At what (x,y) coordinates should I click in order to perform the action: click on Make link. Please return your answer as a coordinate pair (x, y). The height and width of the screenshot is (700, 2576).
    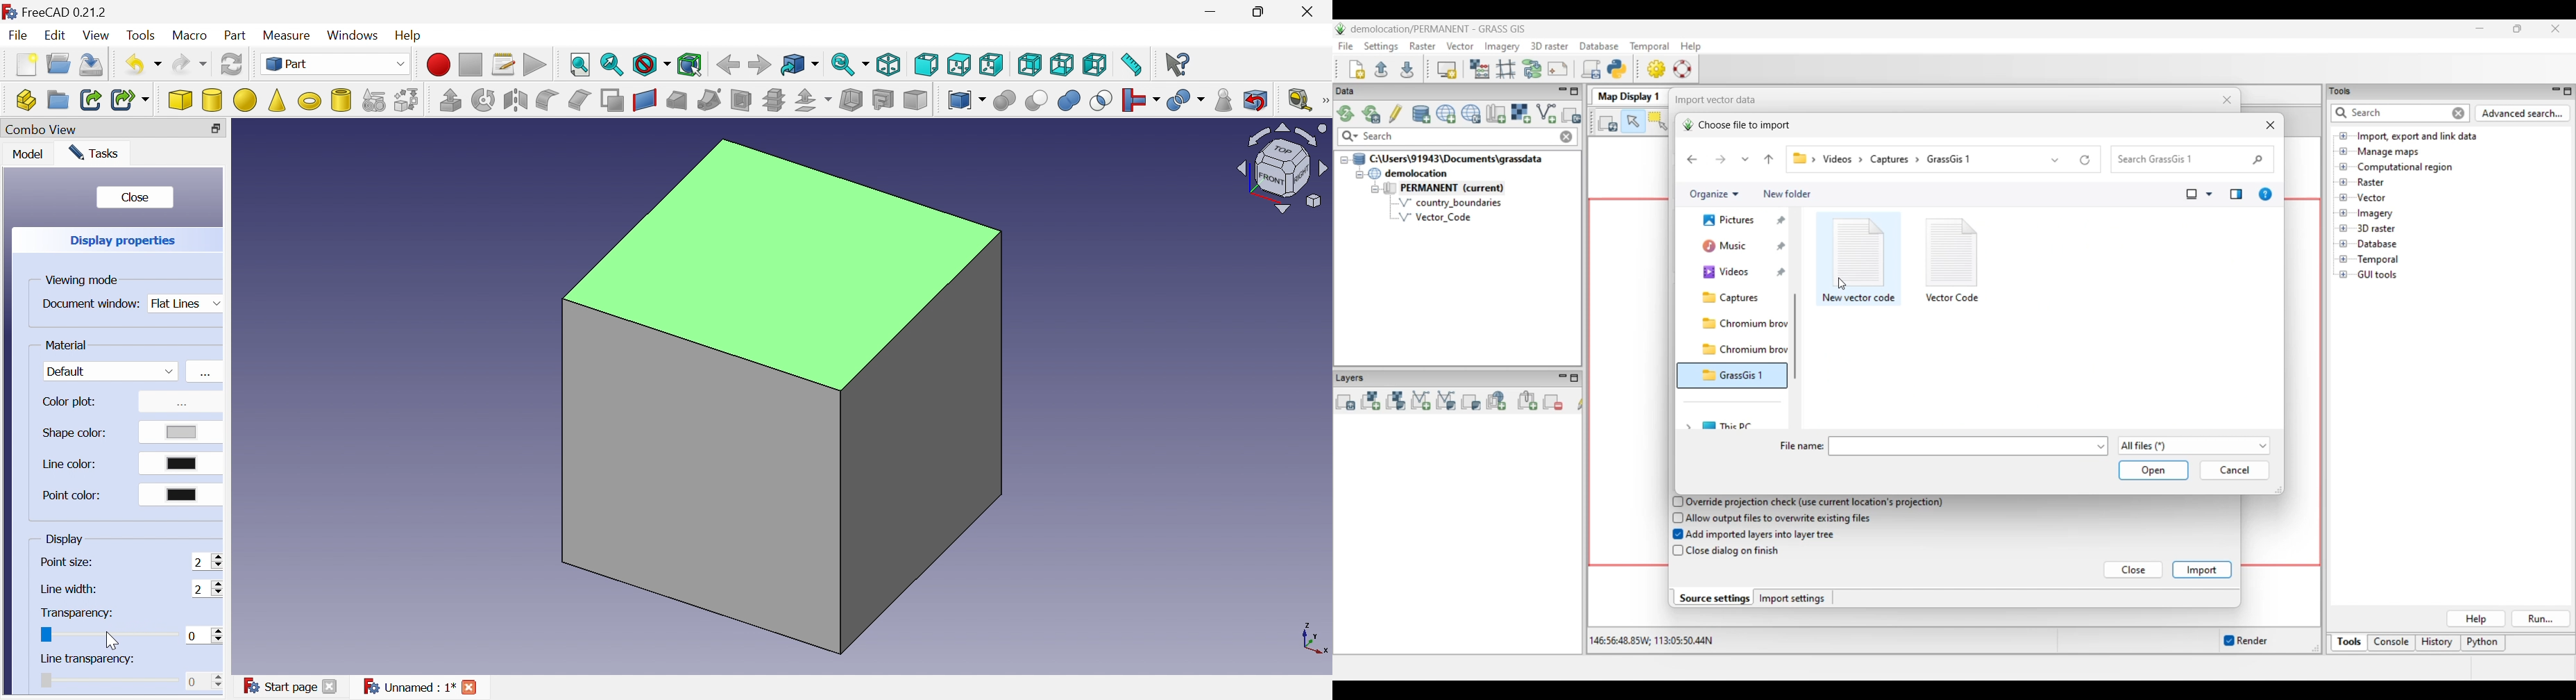
    Looking at the image, I should click on (88, 99).